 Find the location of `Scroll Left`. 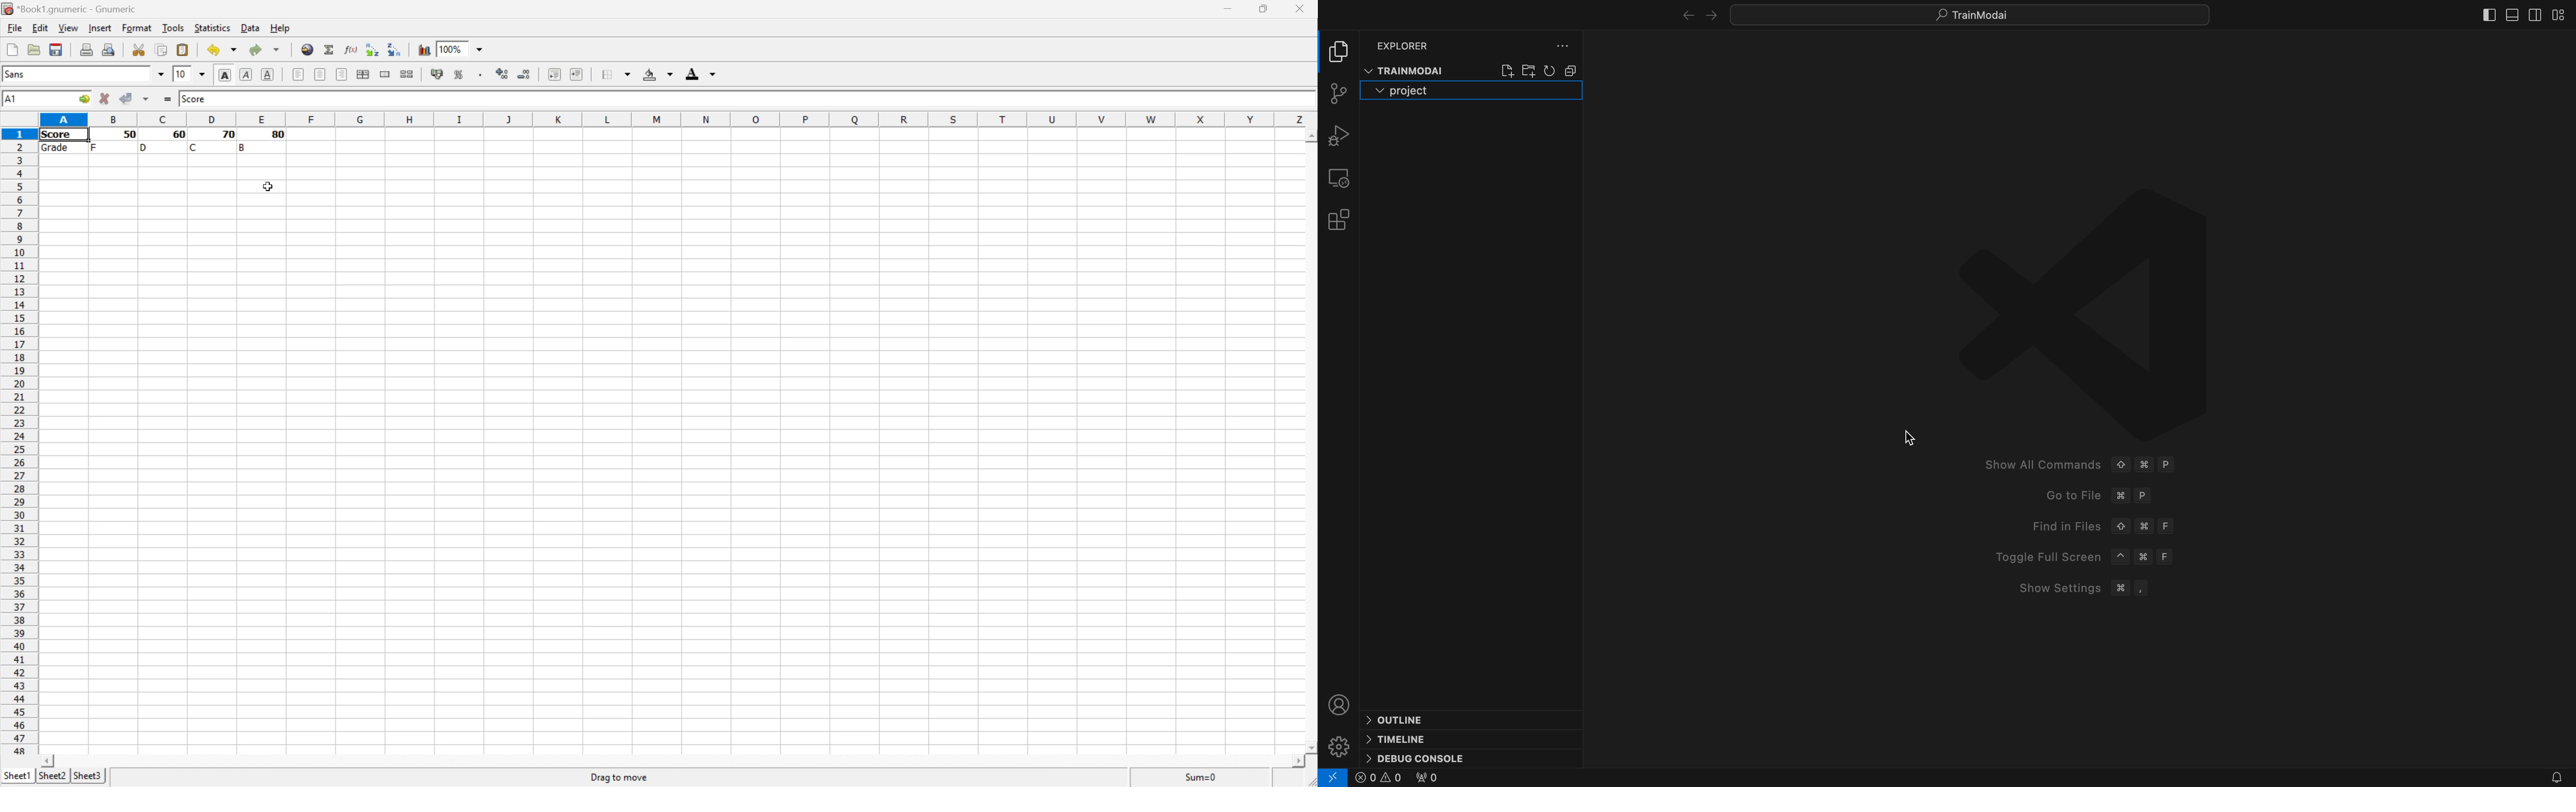

Scroll Left is located at coordinates (45, 759).